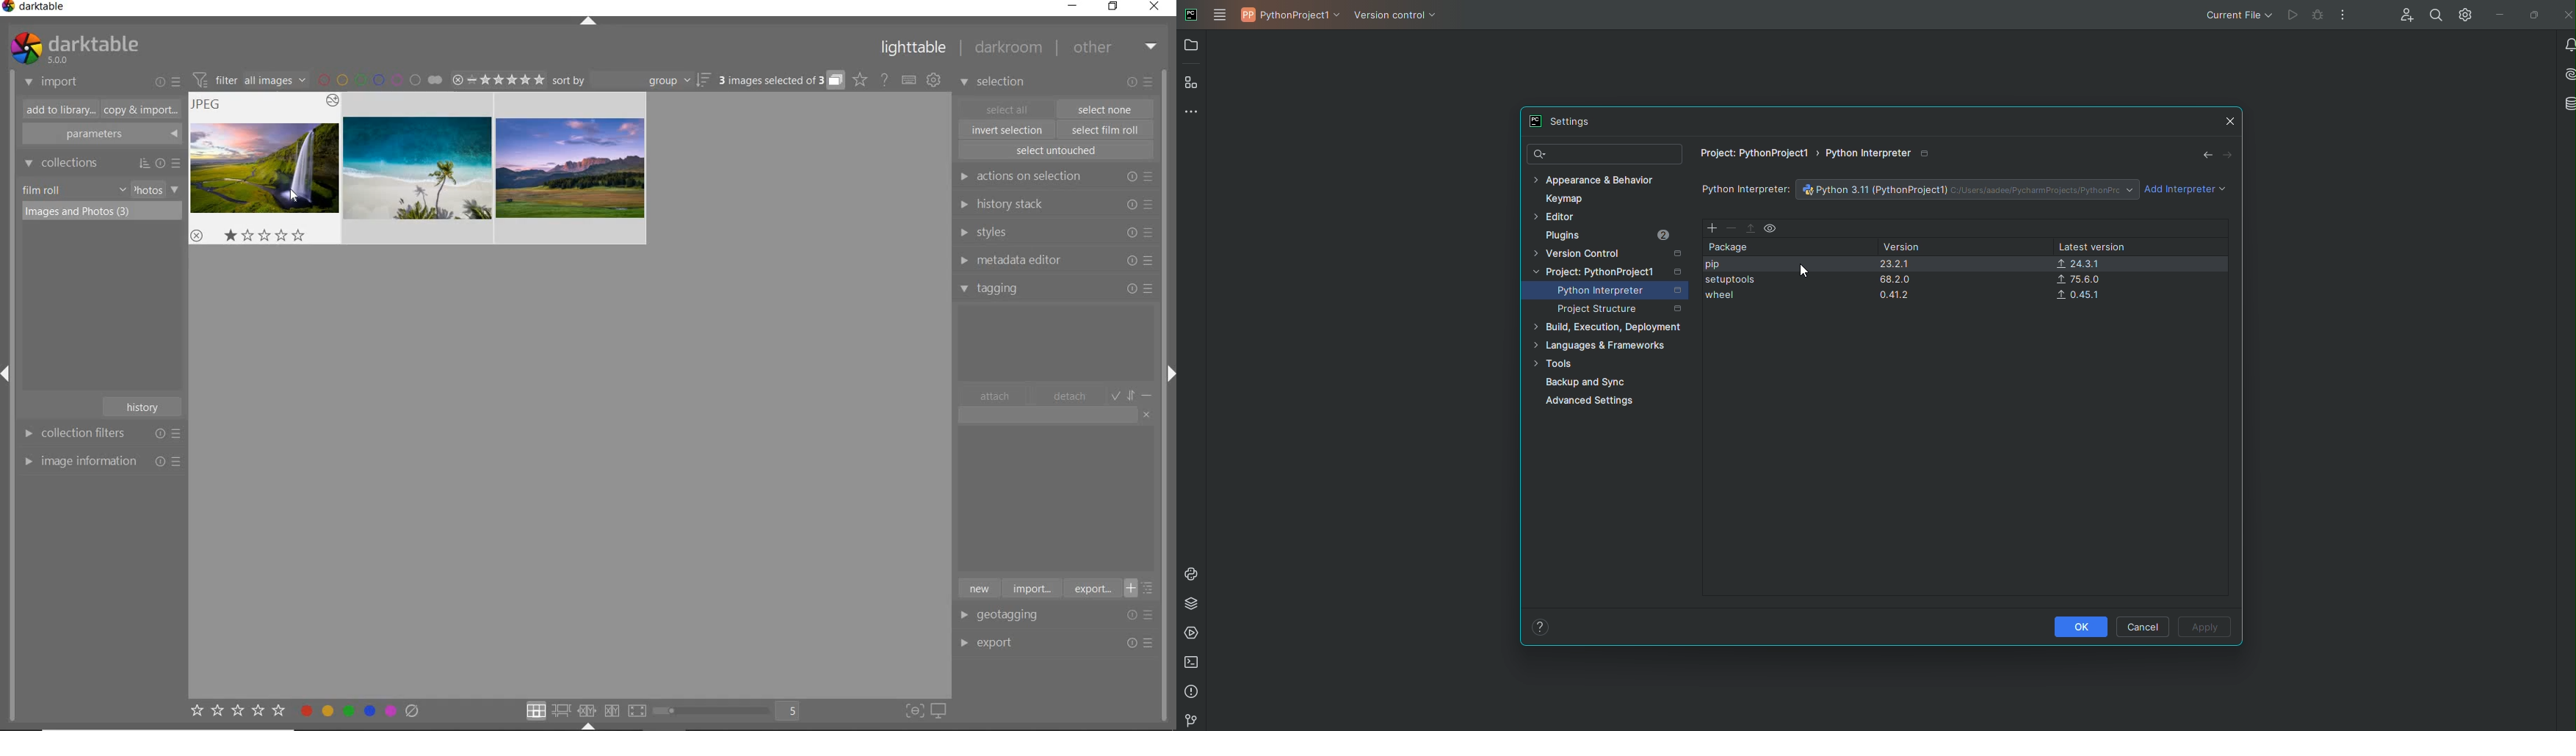 The width and height of the screenshot is (2576, 756). What do you see at coordinates (1134, 394) in the screenshot?
I see `toggle` at bounding box center [1134, 394].